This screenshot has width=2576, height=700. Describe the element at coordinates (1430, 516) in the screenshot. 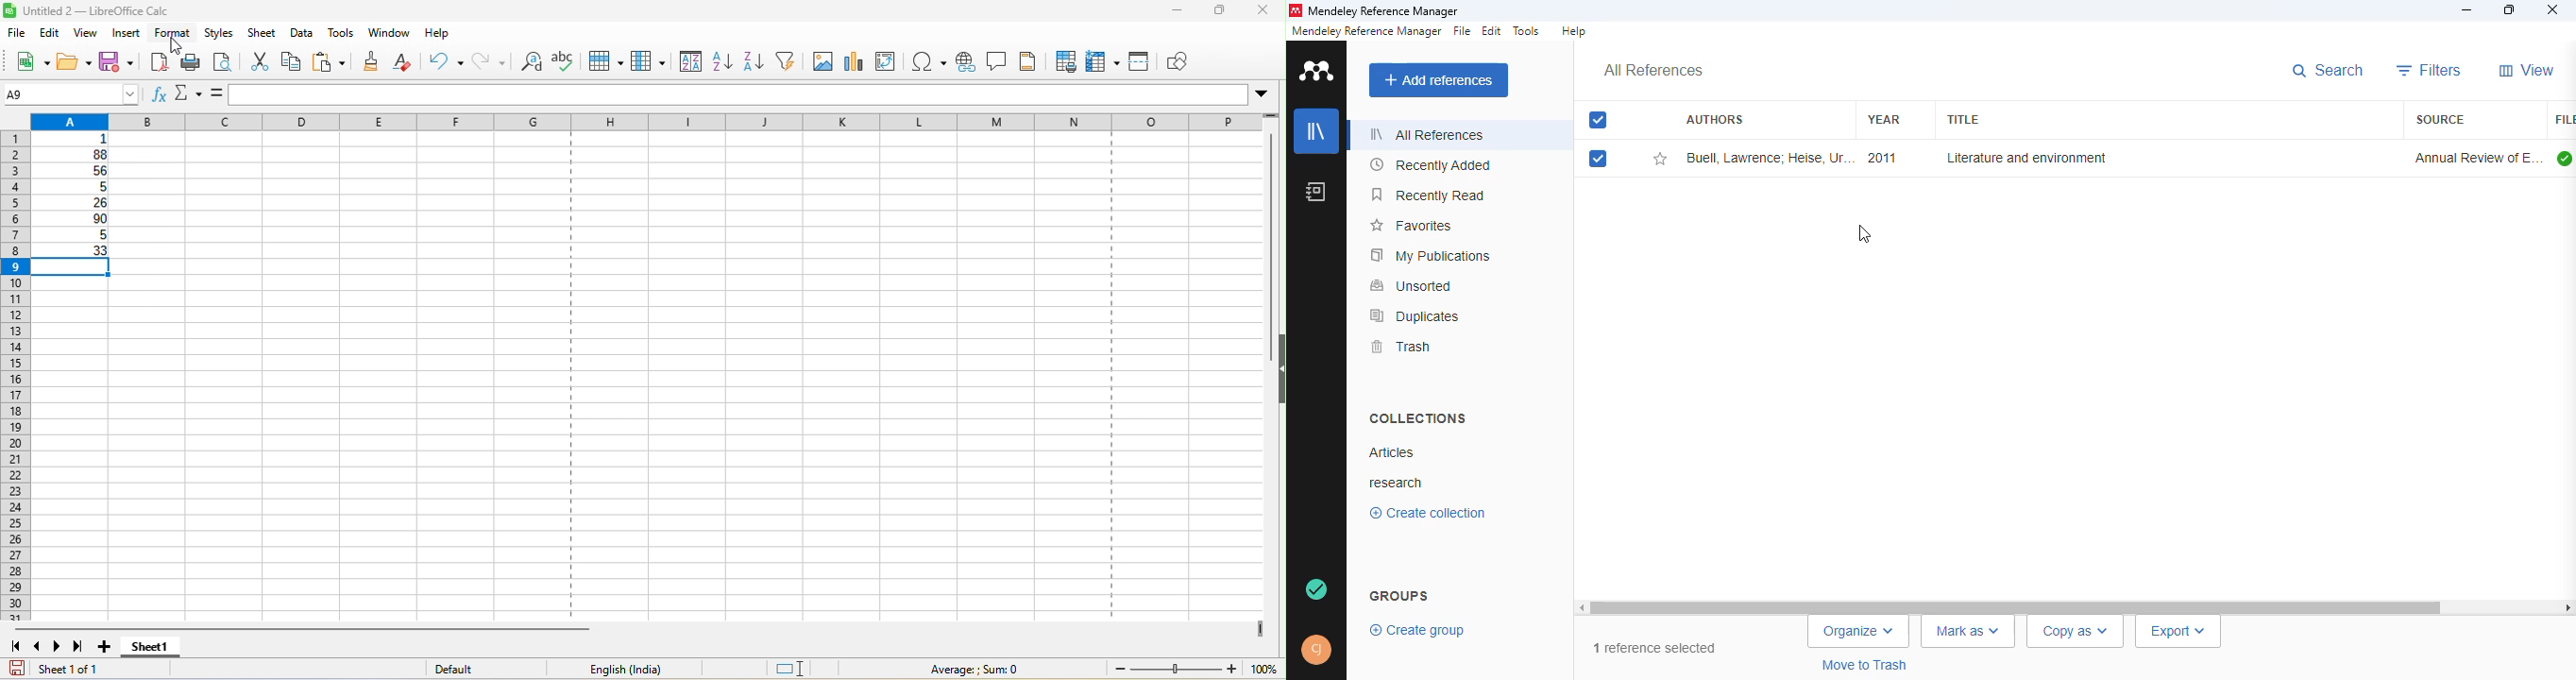

I see `create collection` at that location.